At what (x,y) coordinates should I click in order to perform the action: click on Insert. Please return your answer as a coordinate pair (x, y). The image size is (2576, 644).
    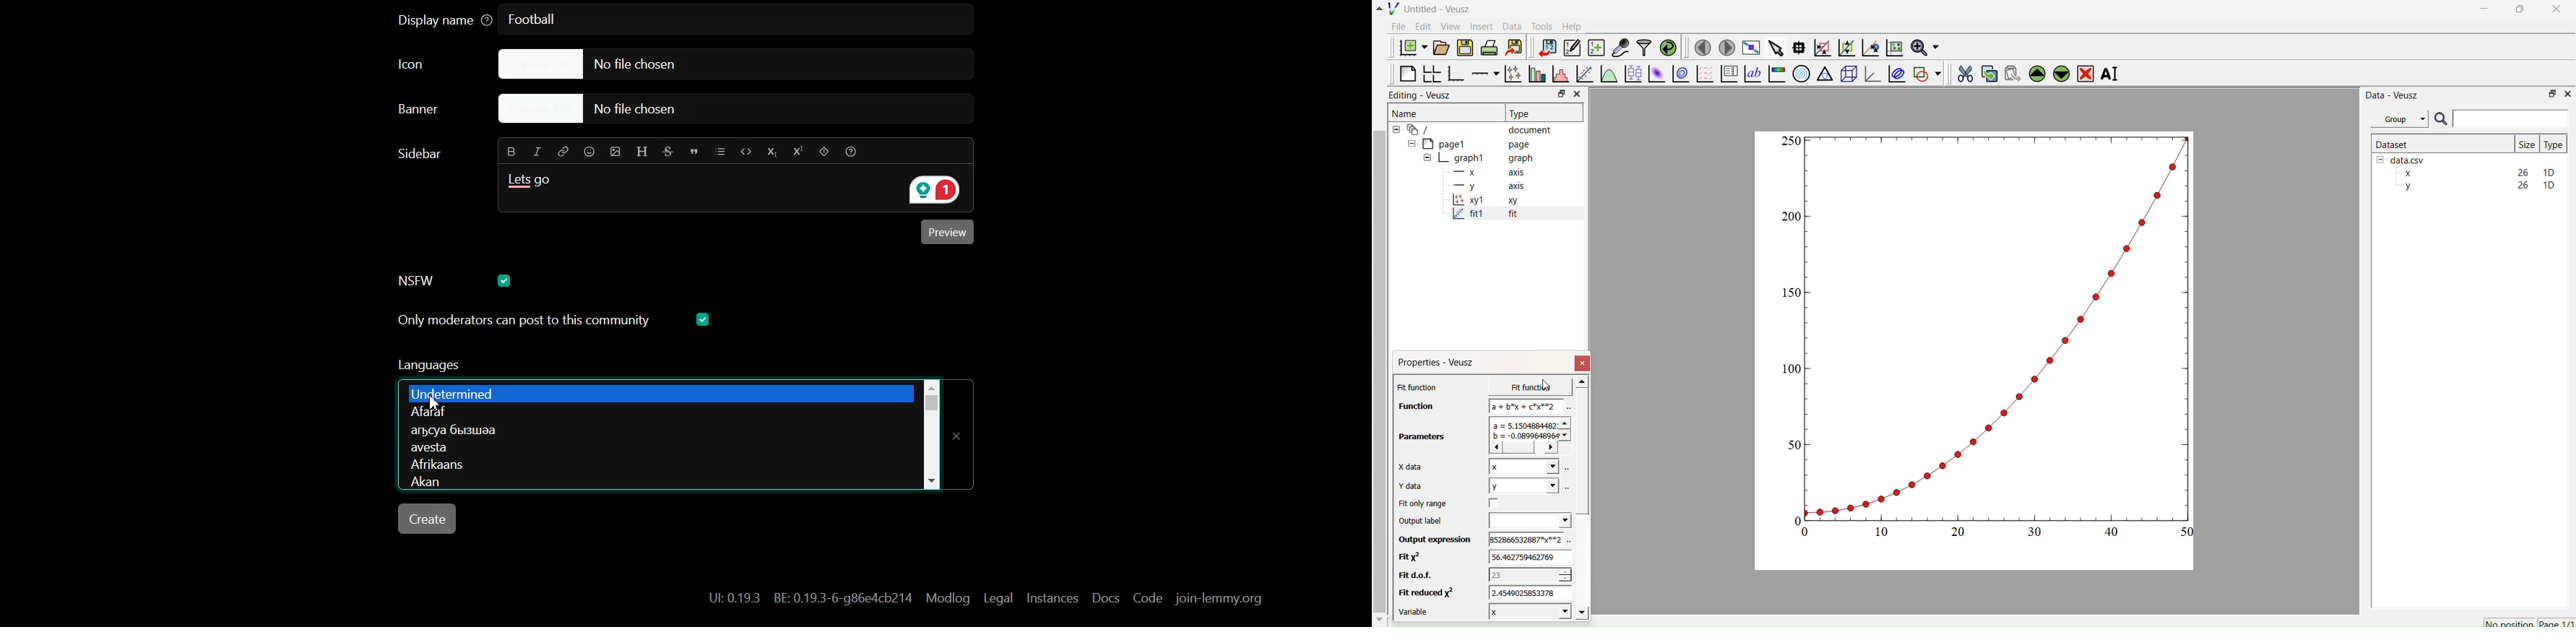
    Looking at the image, I should click on (1484, 26).